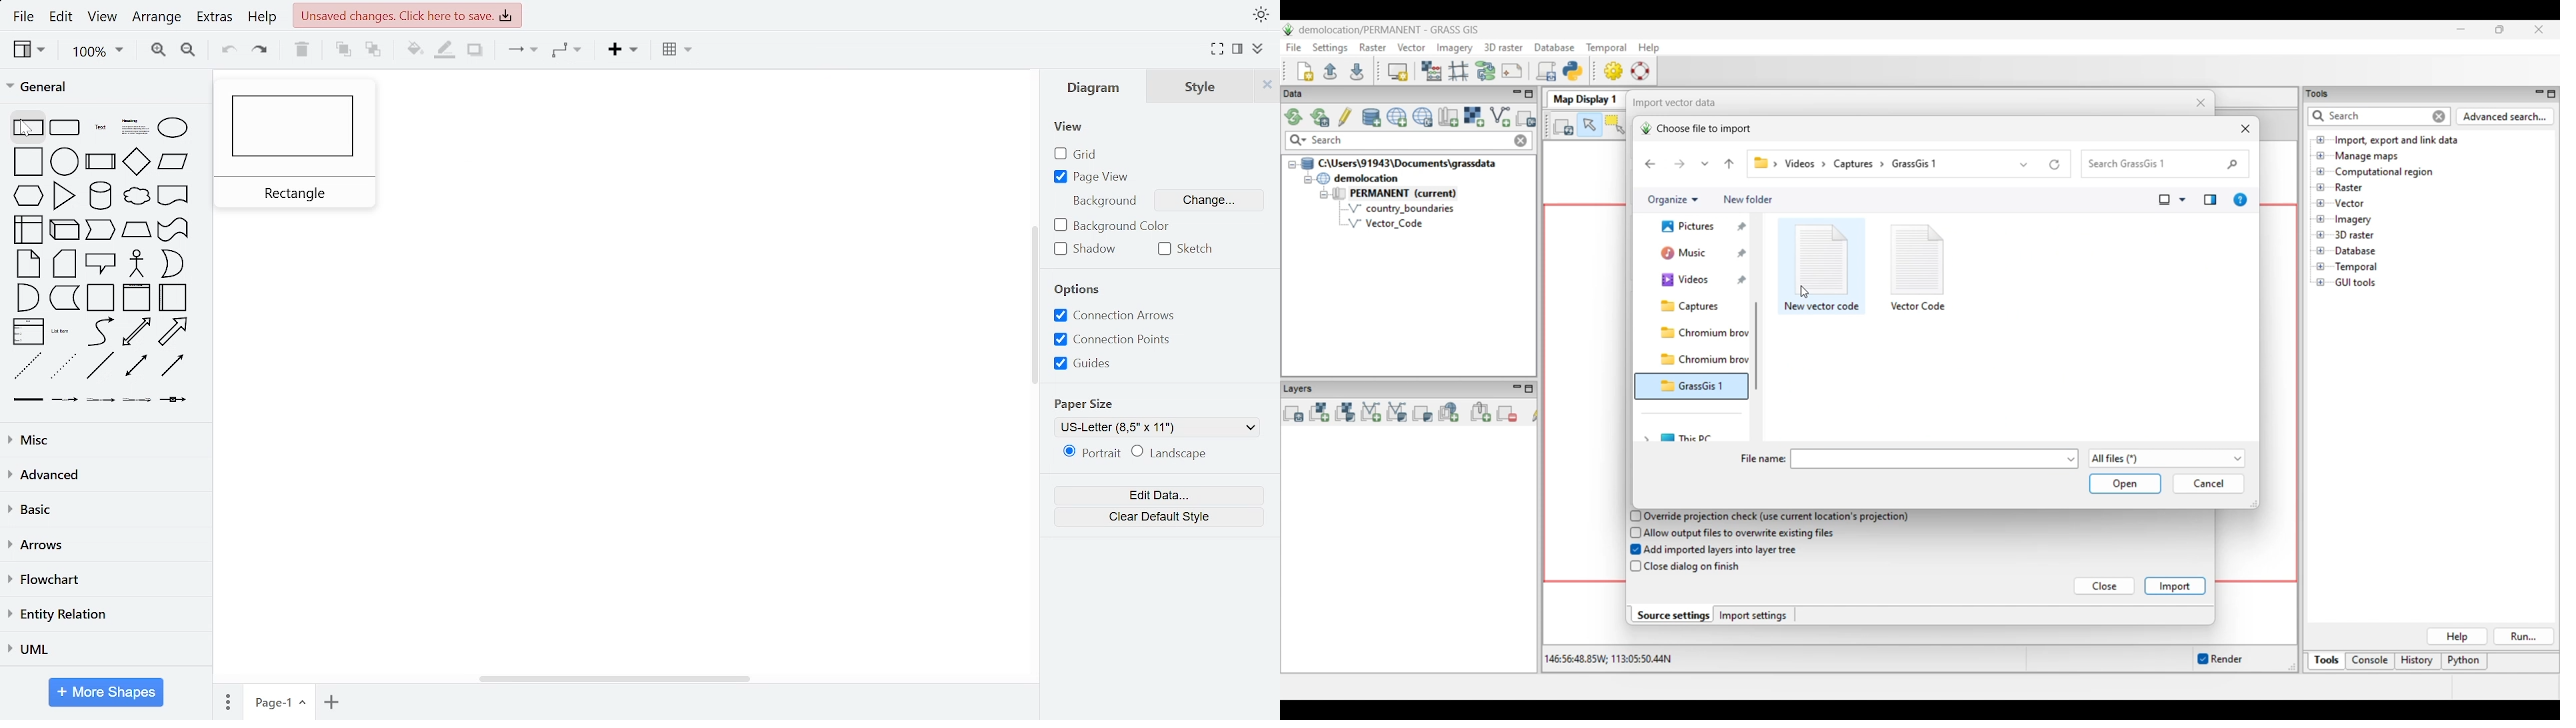  I want to click on style, so click(1204, 86).